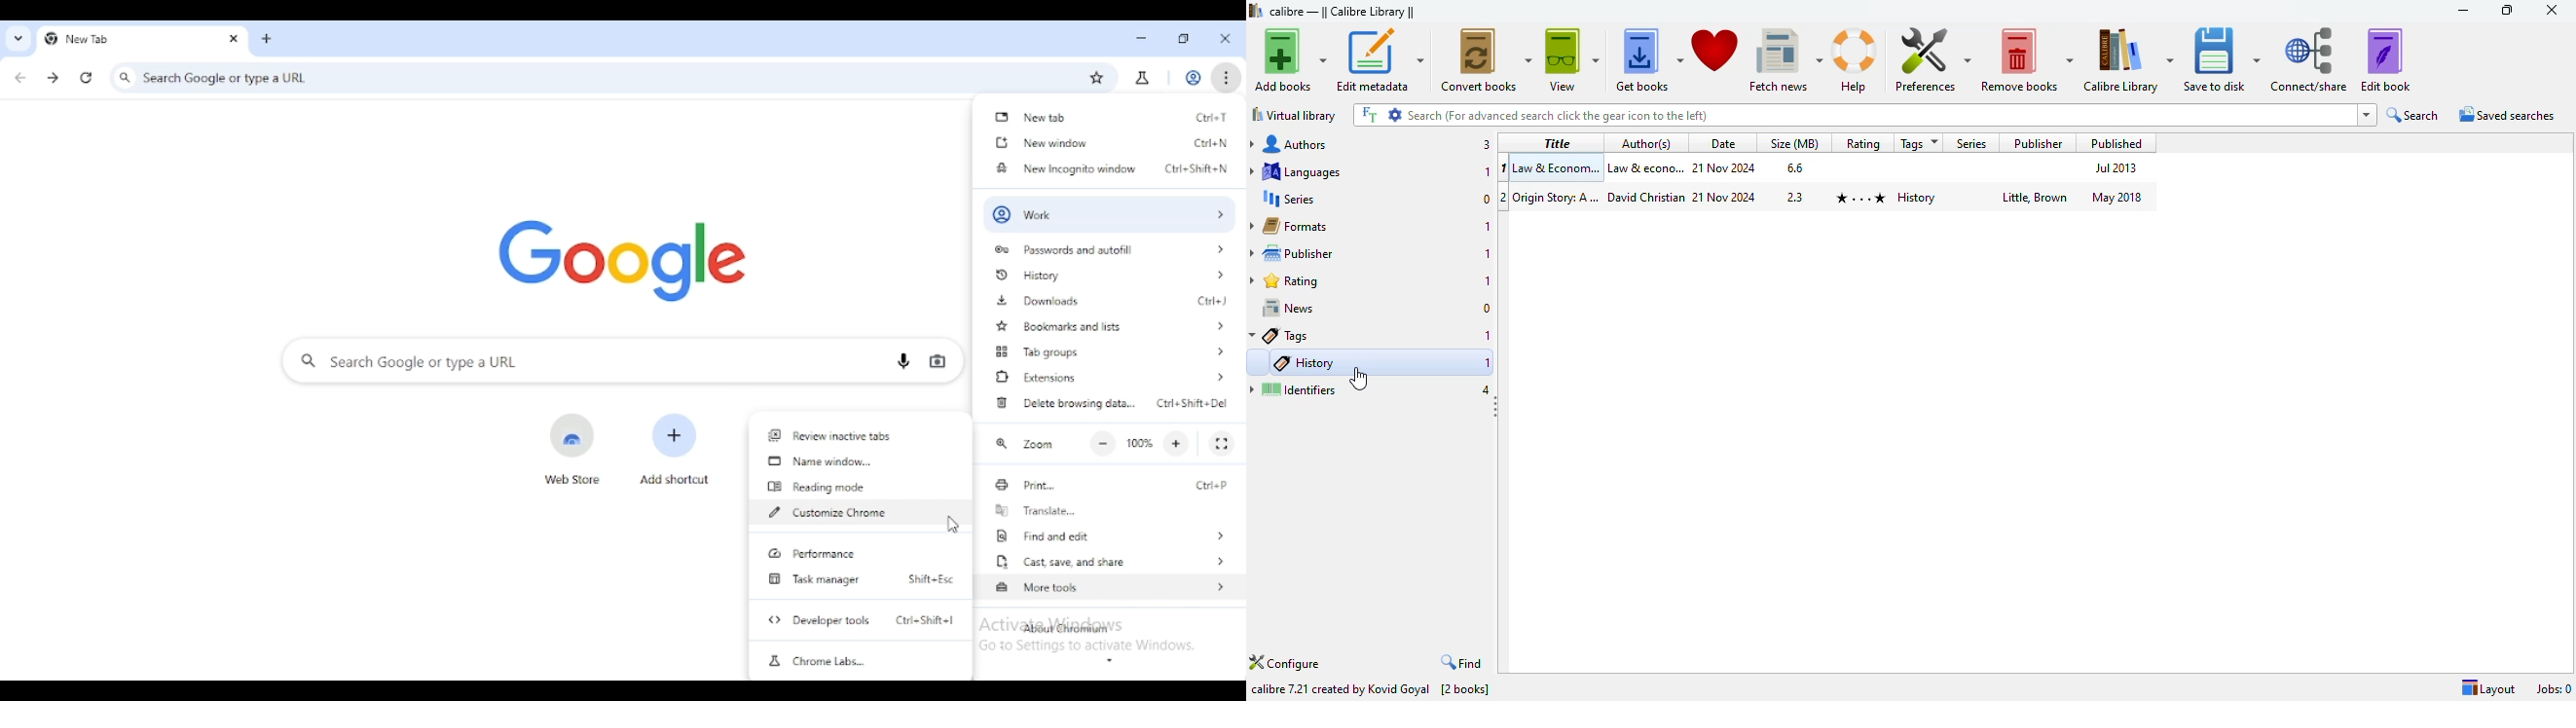 The image size is (2576, 728). I want to click on cast, save, and share, so click(1109, 561).